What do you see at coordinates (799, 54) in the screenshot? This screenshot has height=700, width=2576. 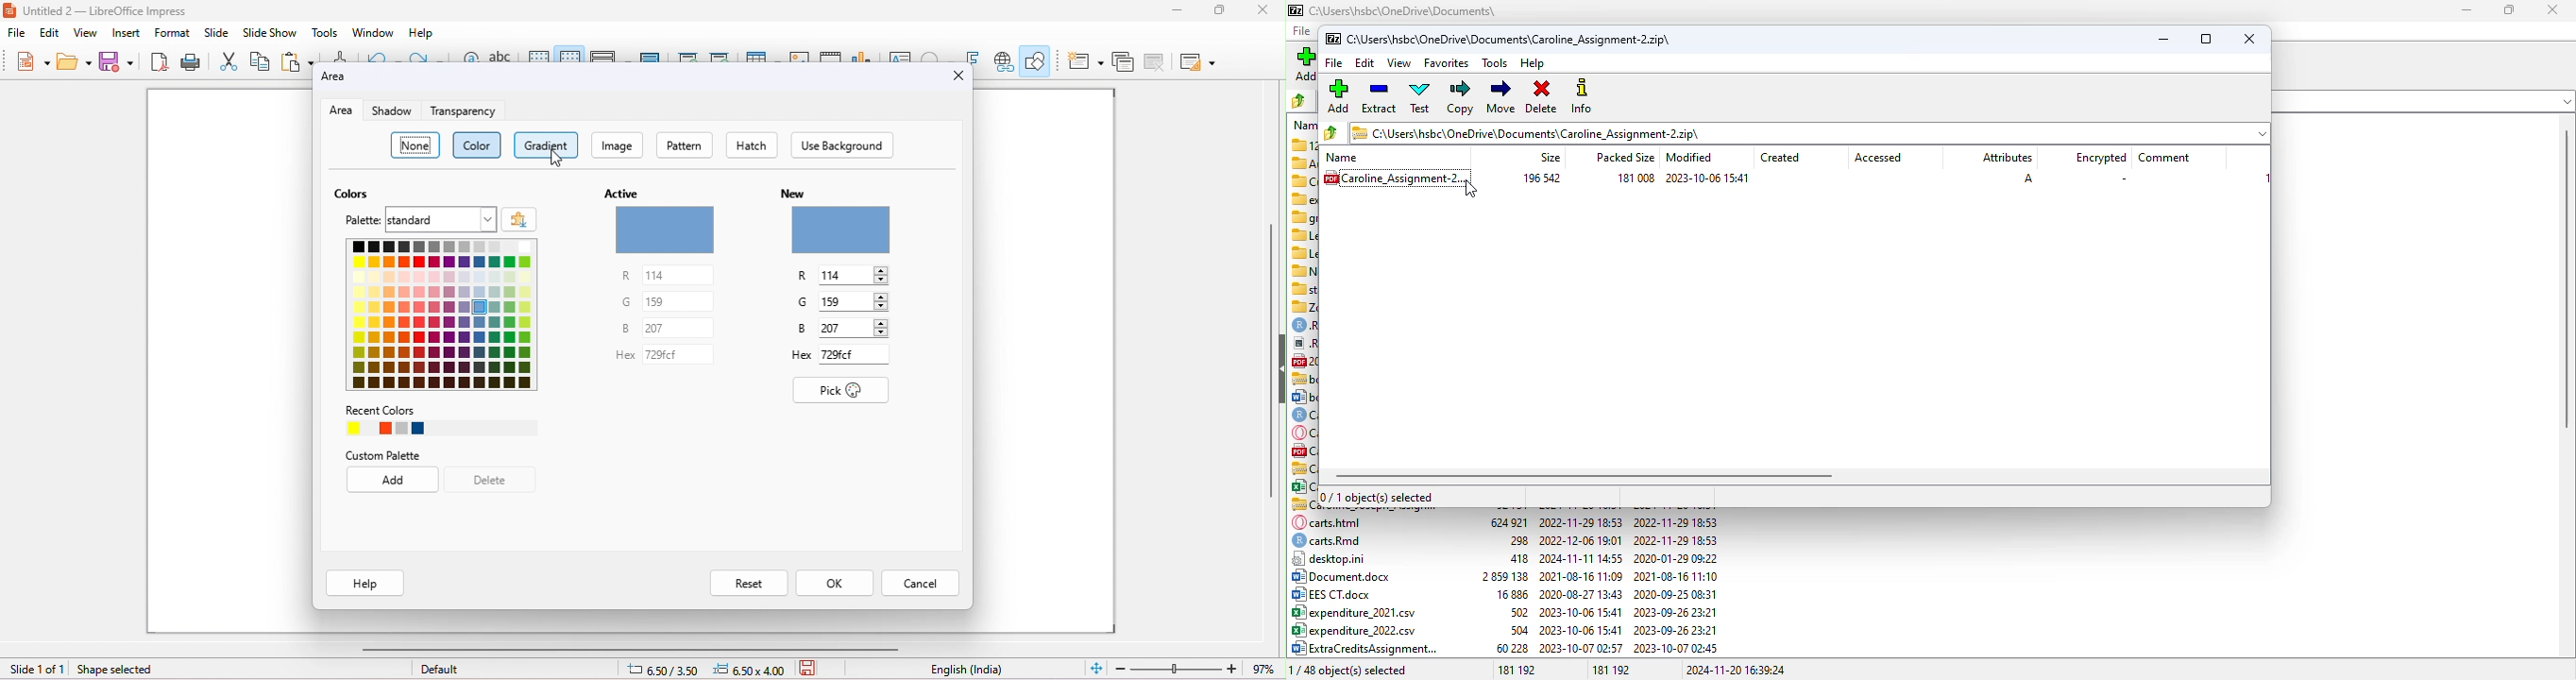 I see `insert image` at bounding box center [799, 54].